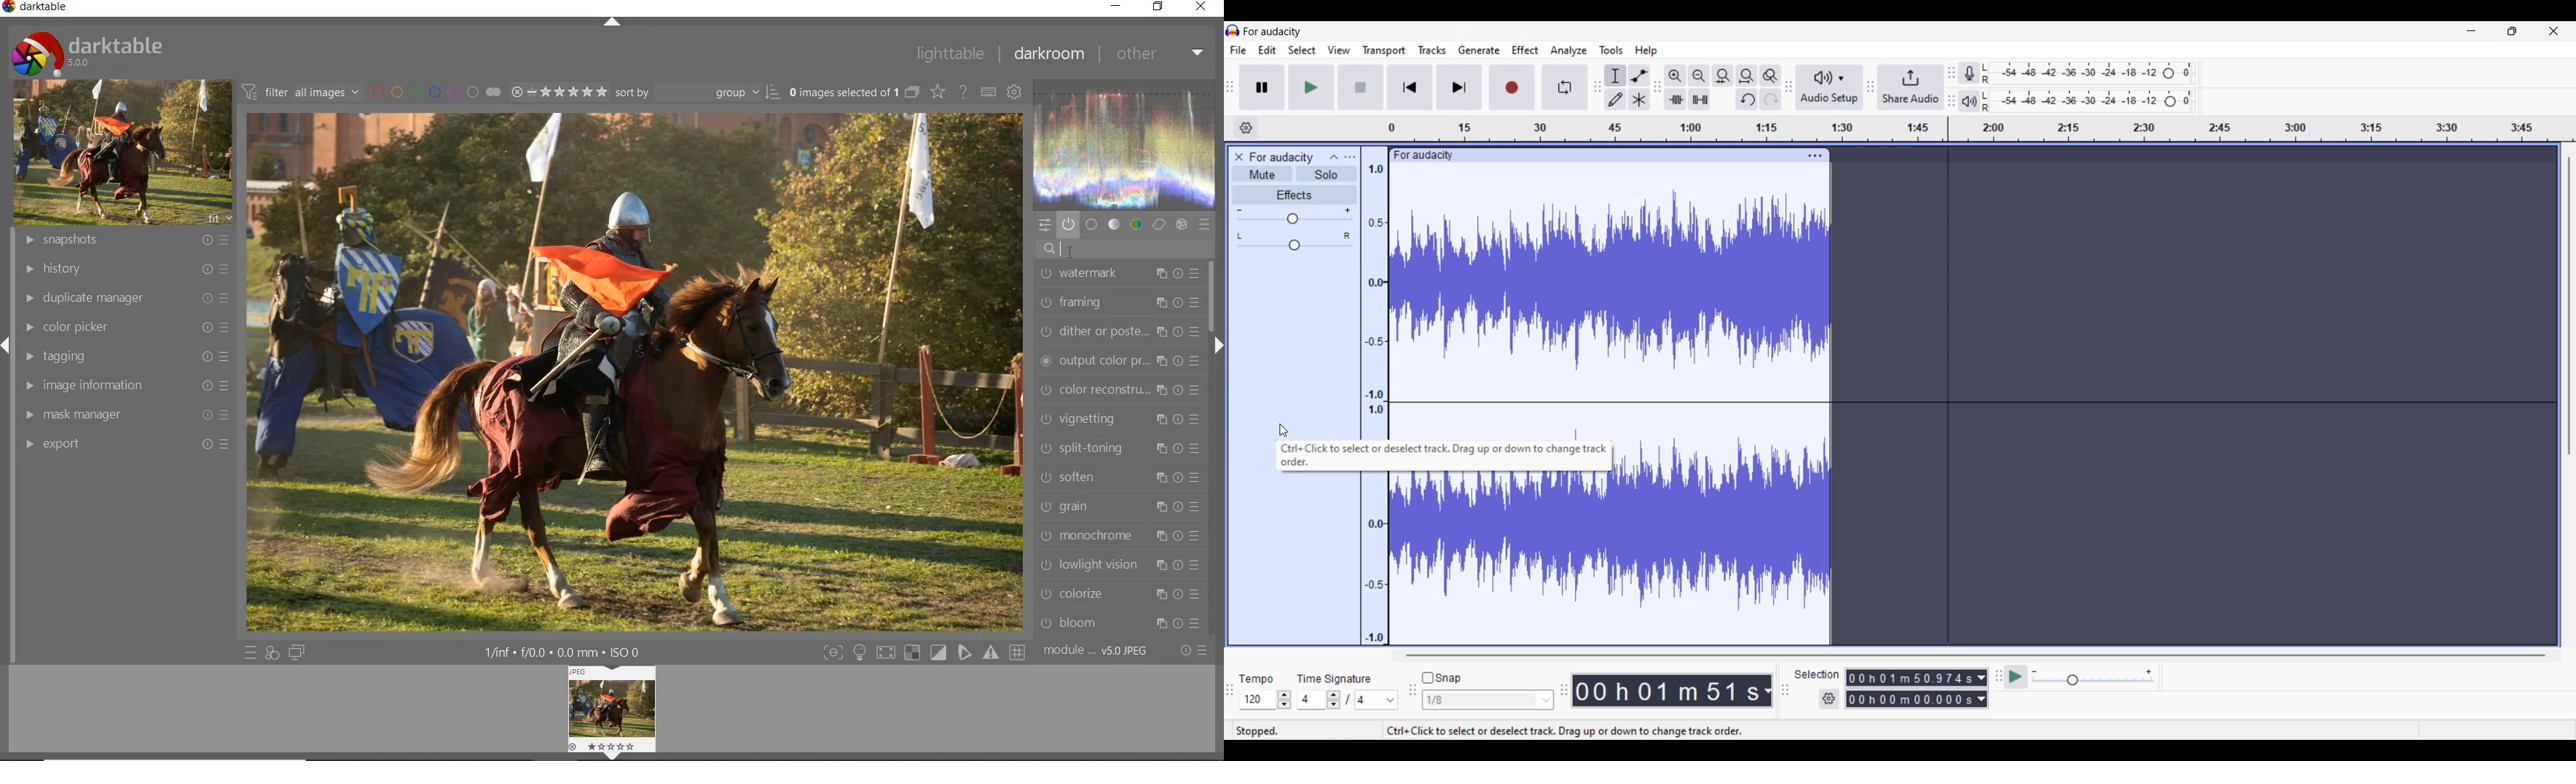 The width and height of the screenshot is (2576, 784). What do you see at coordinates (39, 9) in the screenshot?
I see `darktable` at bounding box center [39, 9].